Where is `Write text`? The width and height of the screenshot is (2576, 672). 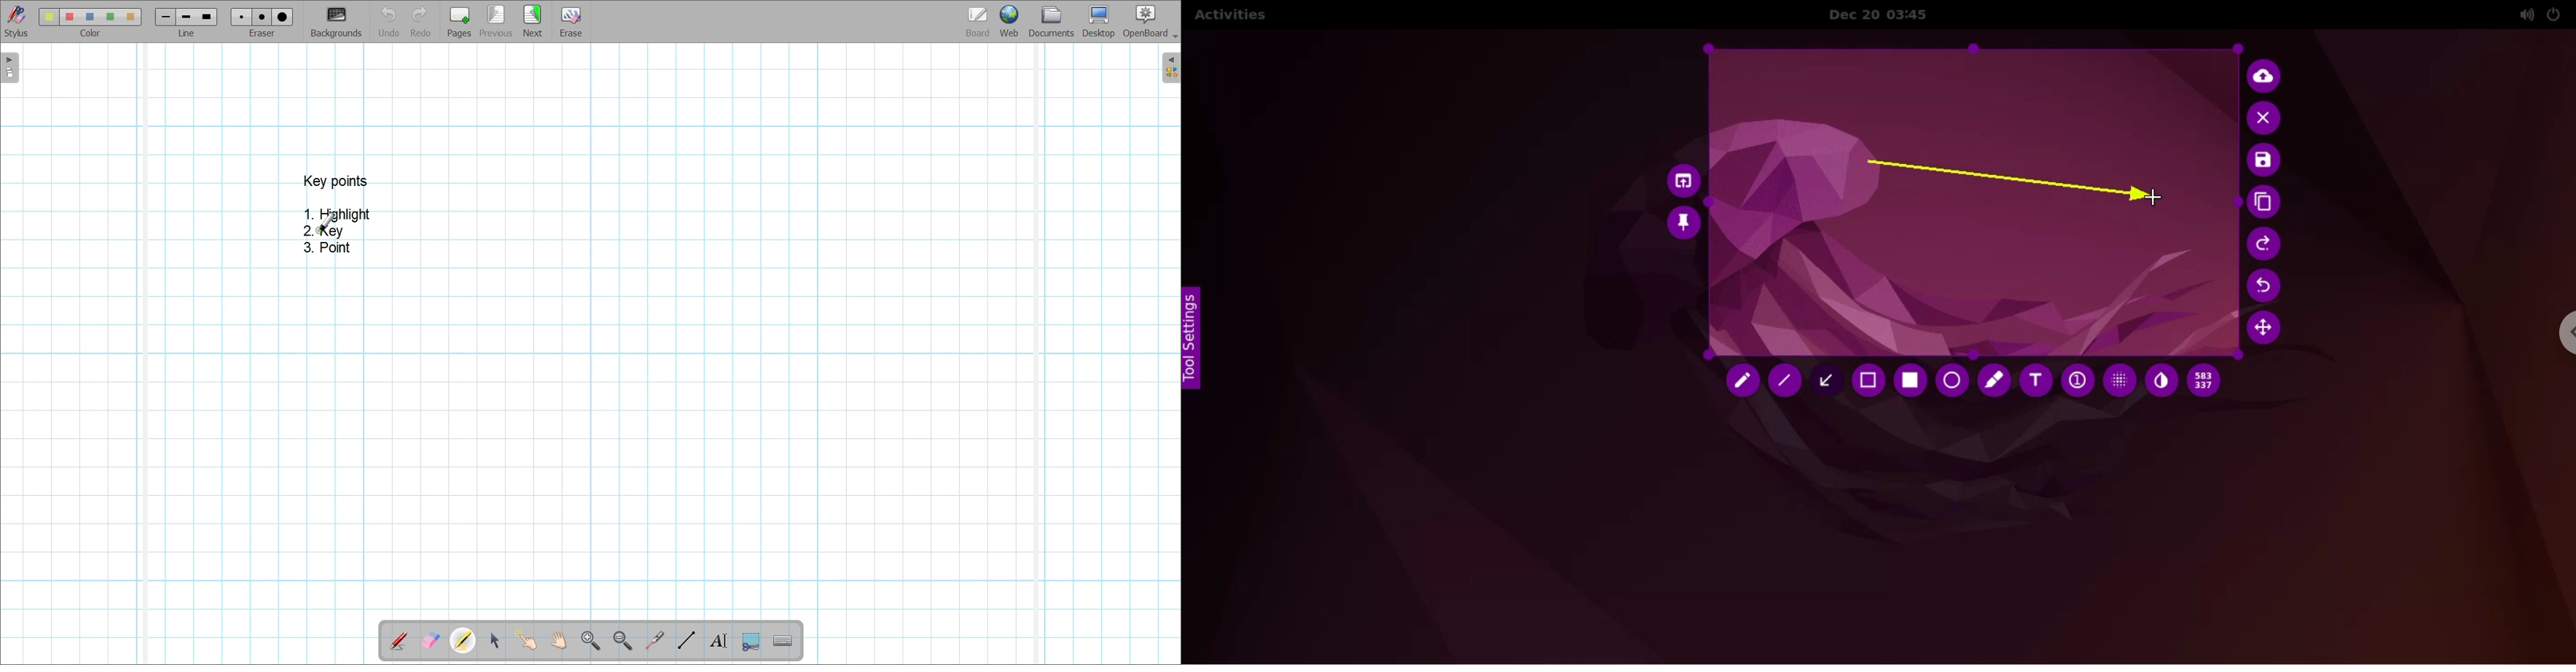 Write text is located at coordinates (718, 641).